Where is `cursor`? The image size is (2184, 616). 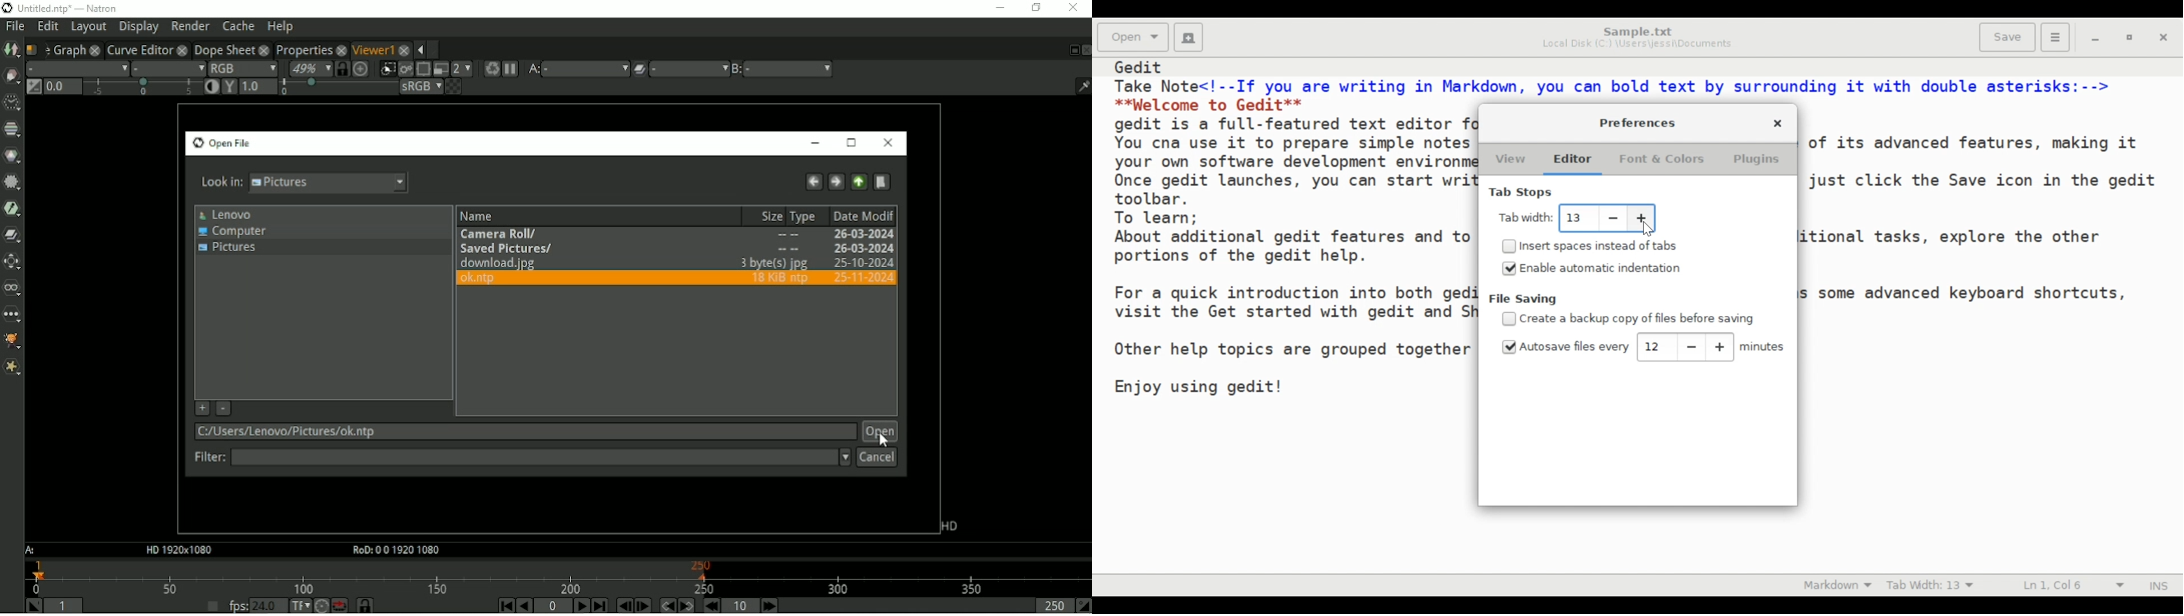 cursor is located at coordinates (1649, 230).